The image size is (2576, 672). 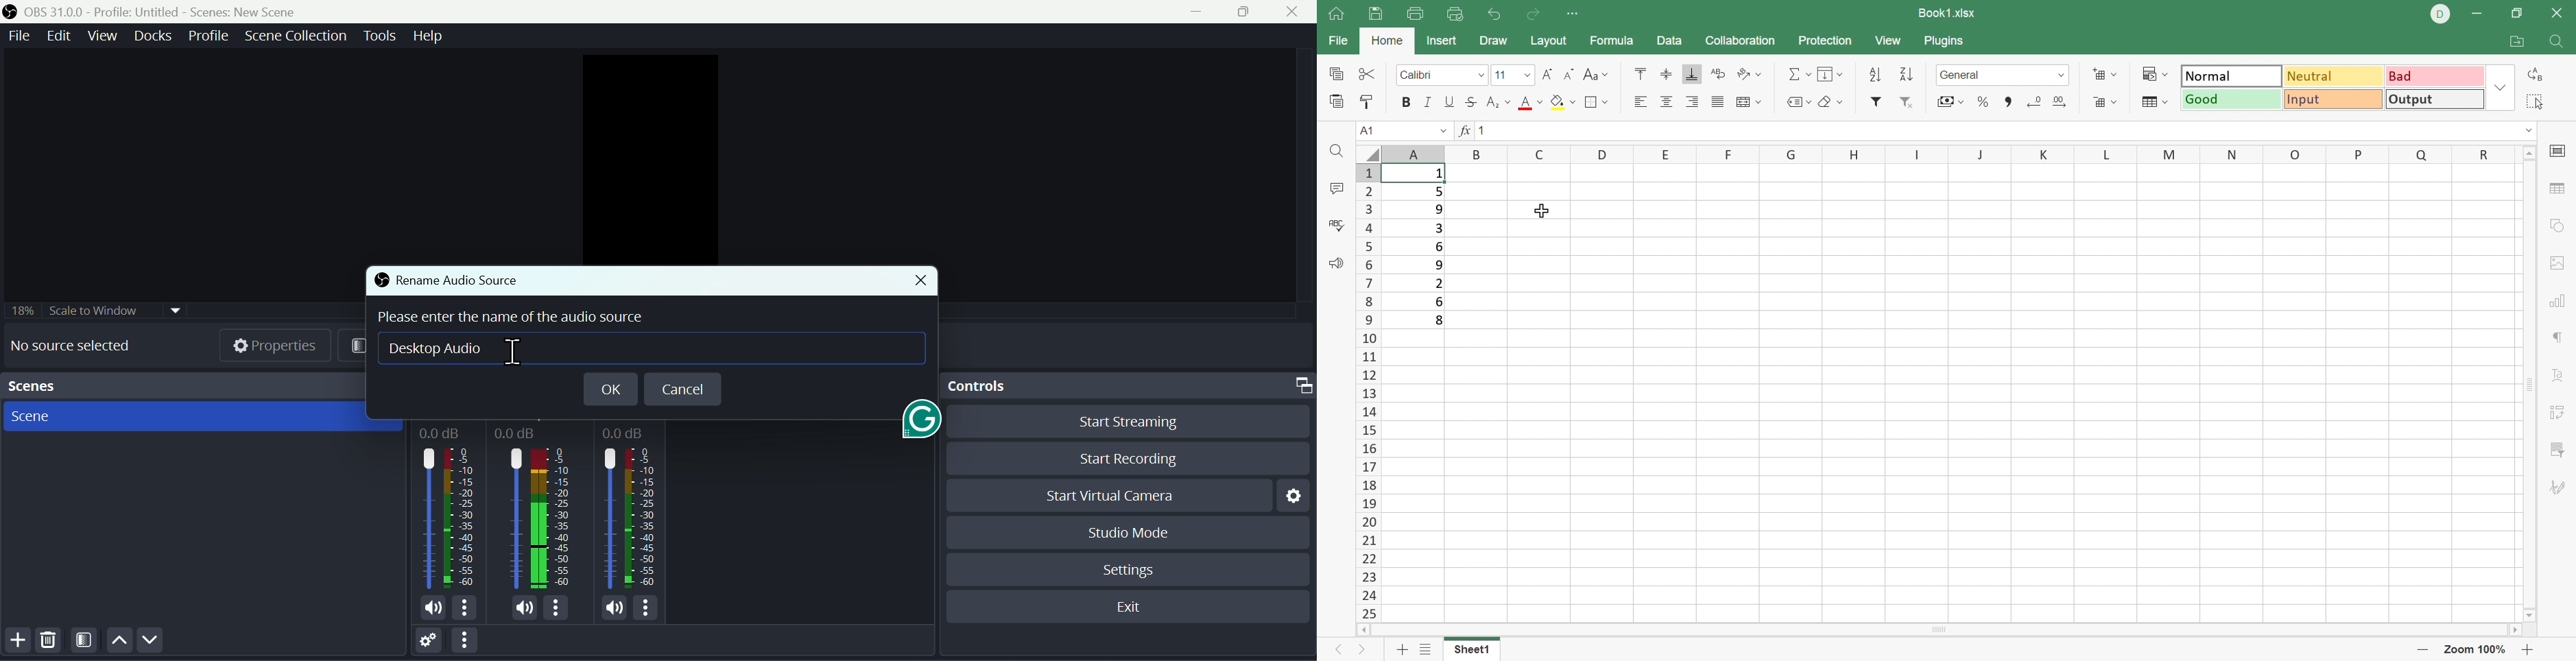 I want to click on Desktop audio, so click(x=453, y=350).